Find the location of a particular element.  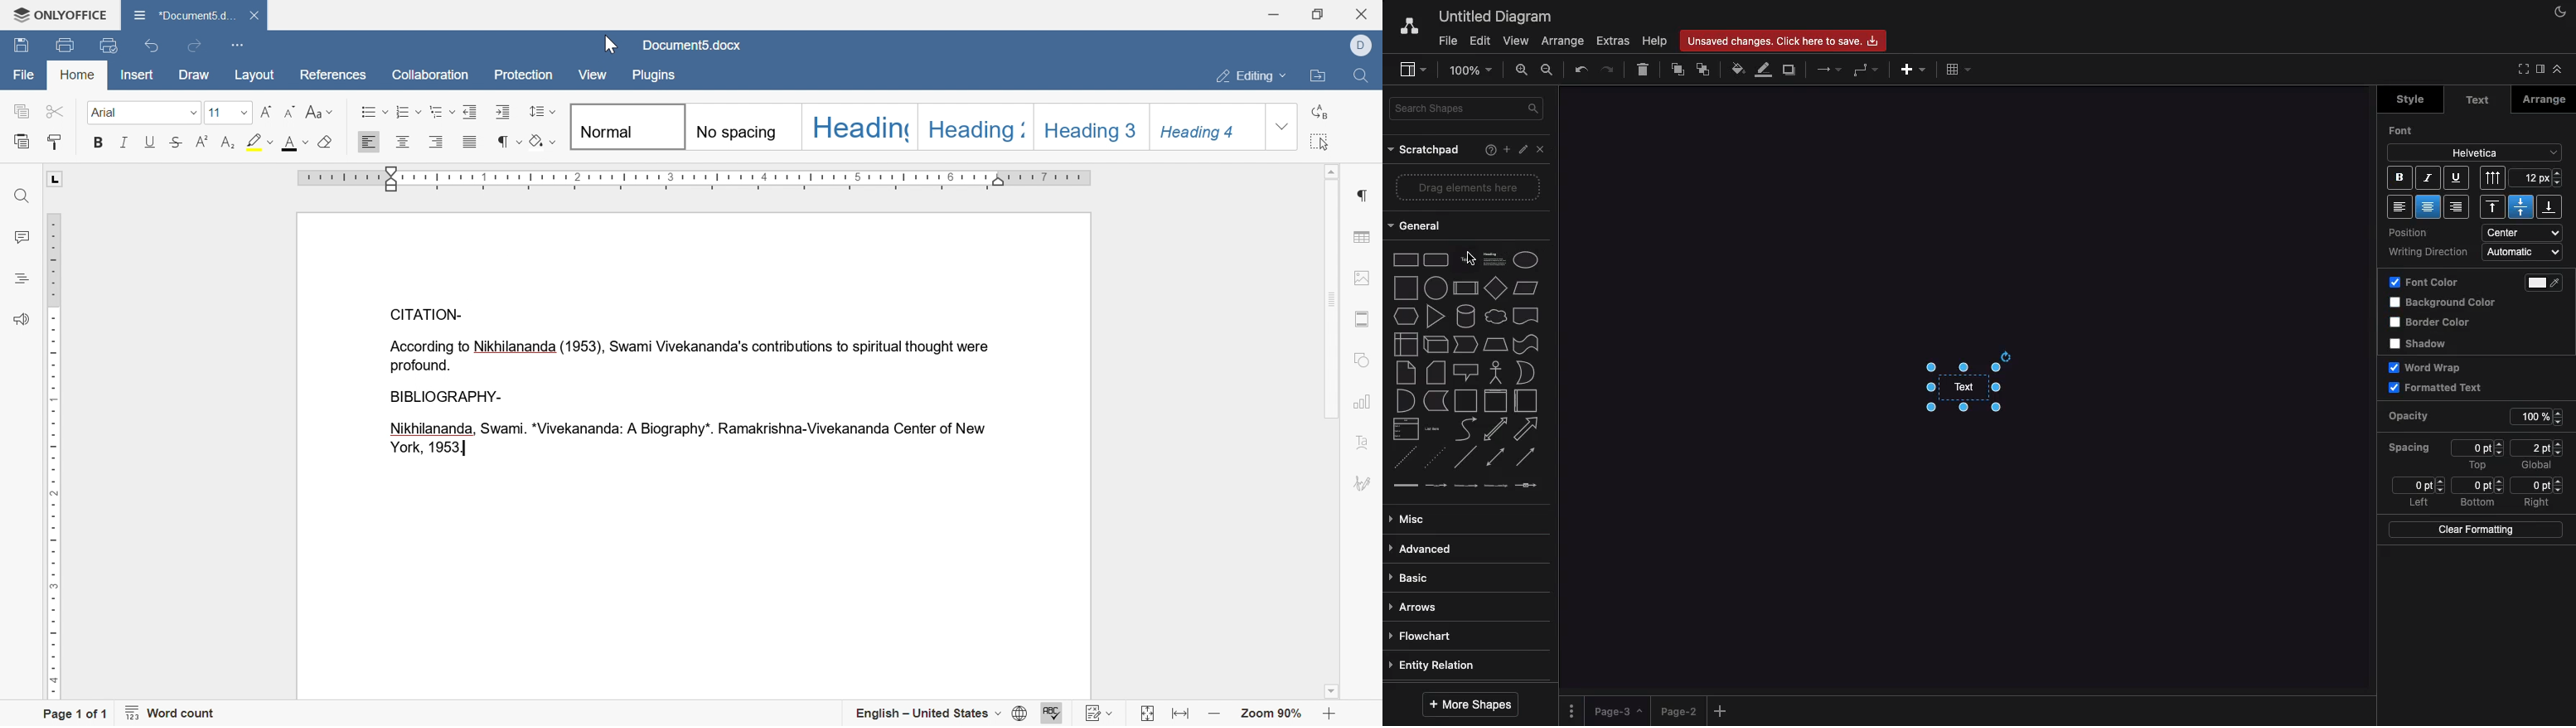

cut is located at coordinates (58, 110).